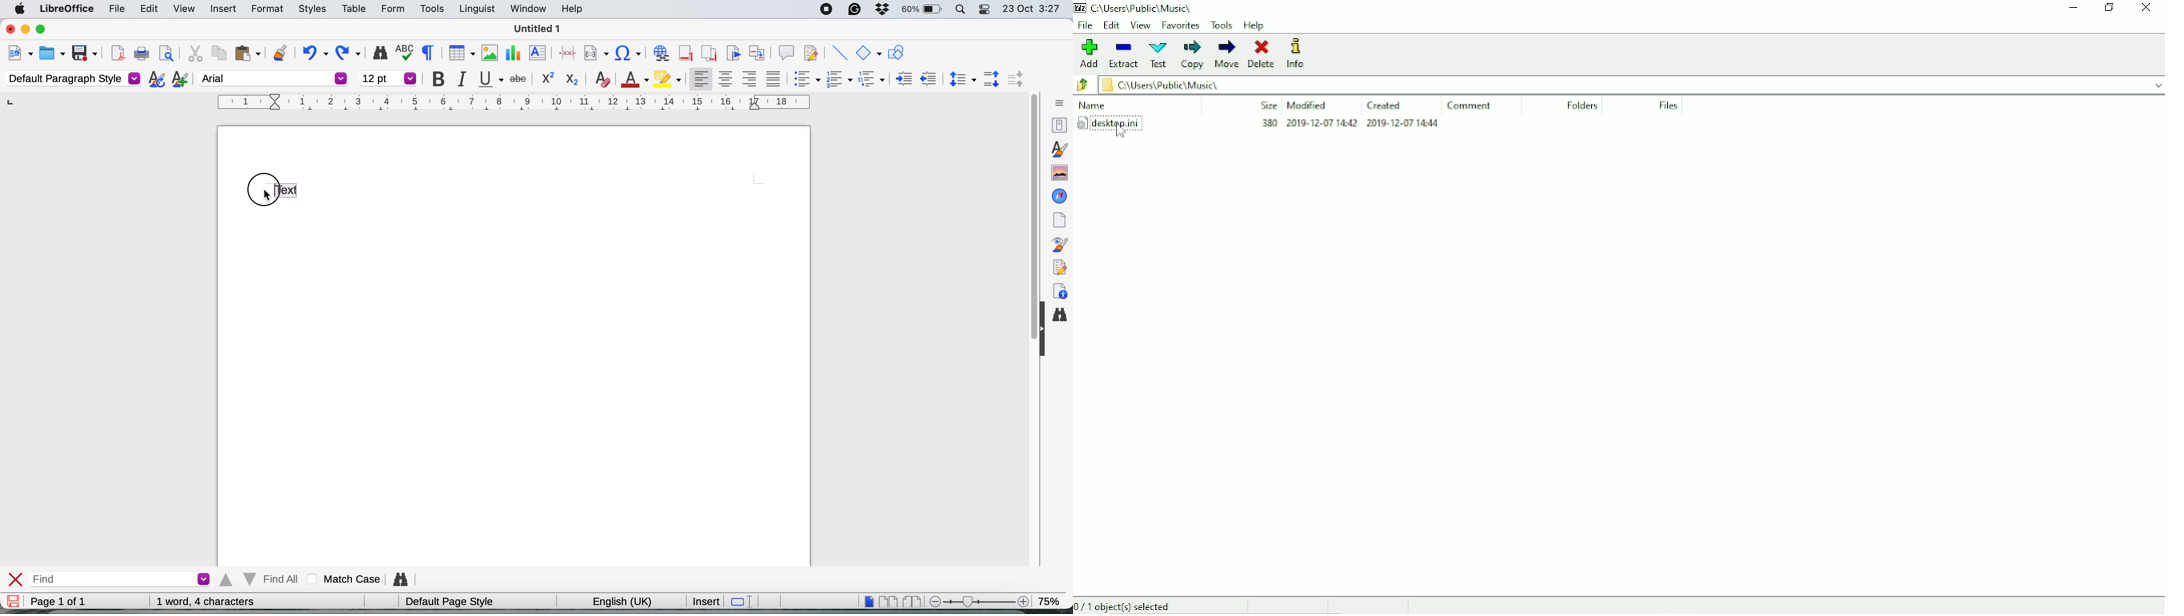 The width and height of the screenshot is (2184, 616). Describe the element at coordinates (14, 601) in the screenshot. I see `save` at that location.